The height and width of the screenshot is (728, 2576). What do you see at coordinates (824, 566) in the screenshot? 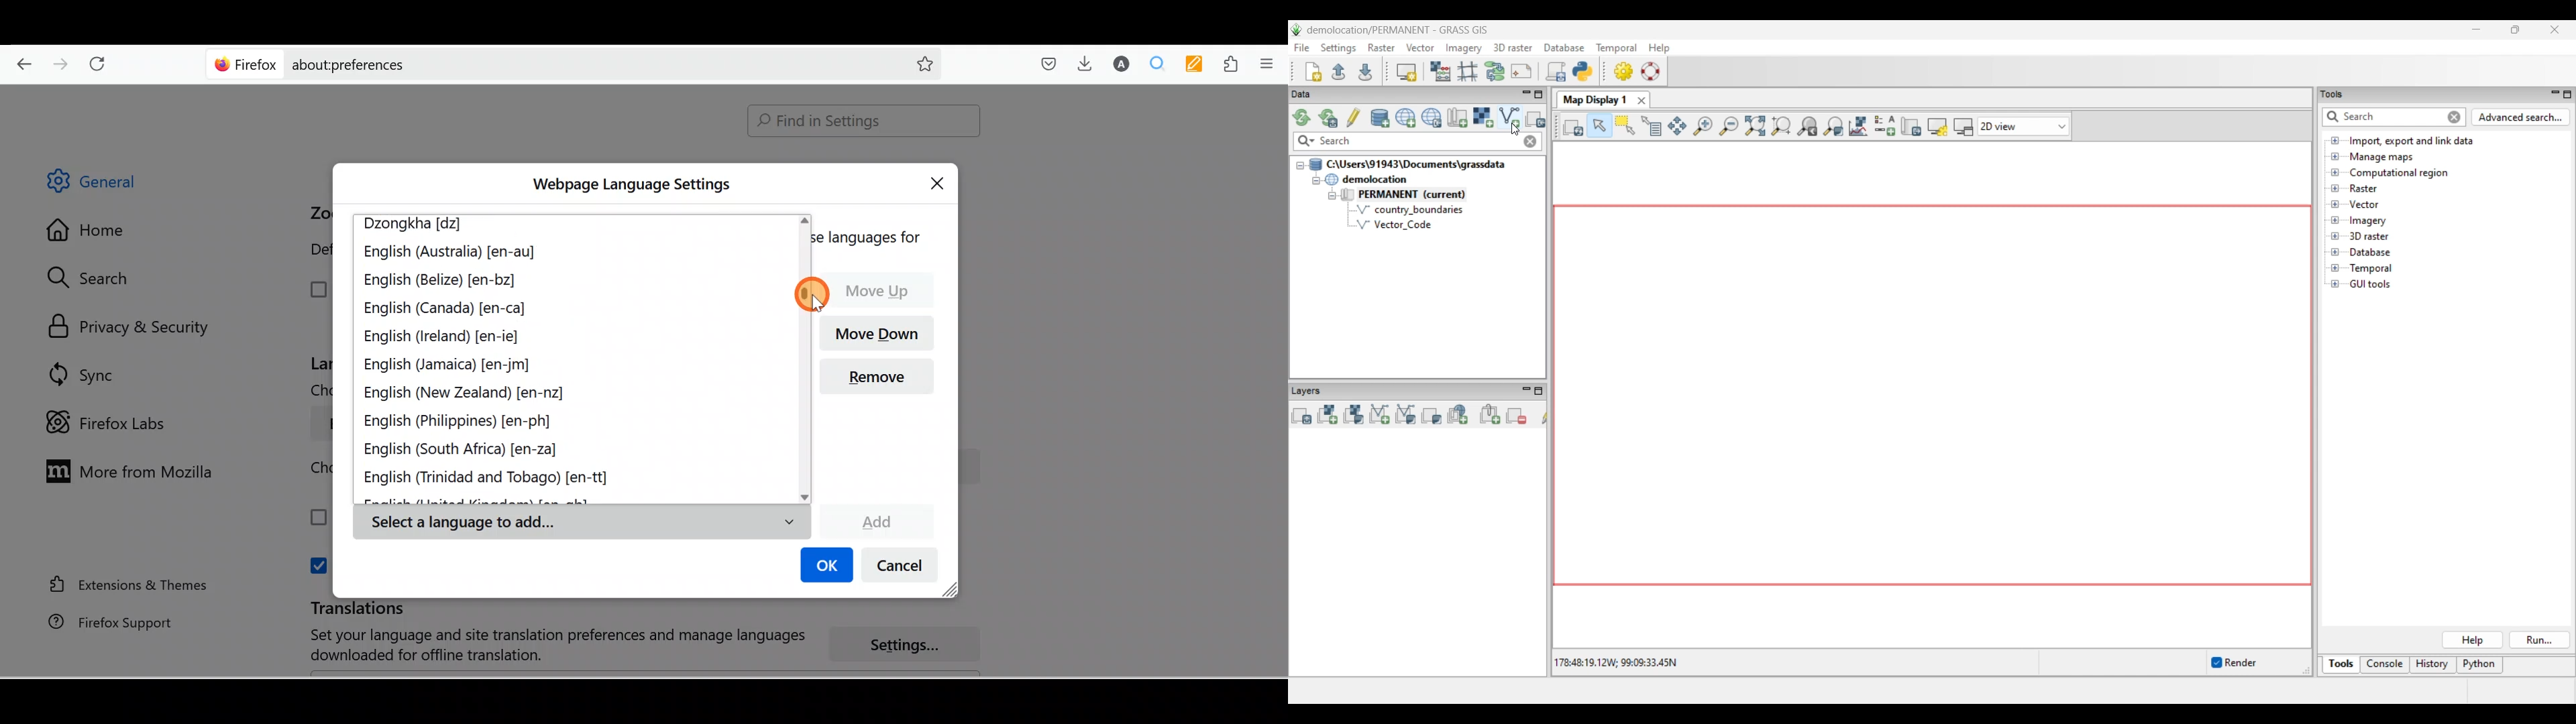
I see `OK` at bounding box center [824, 566].